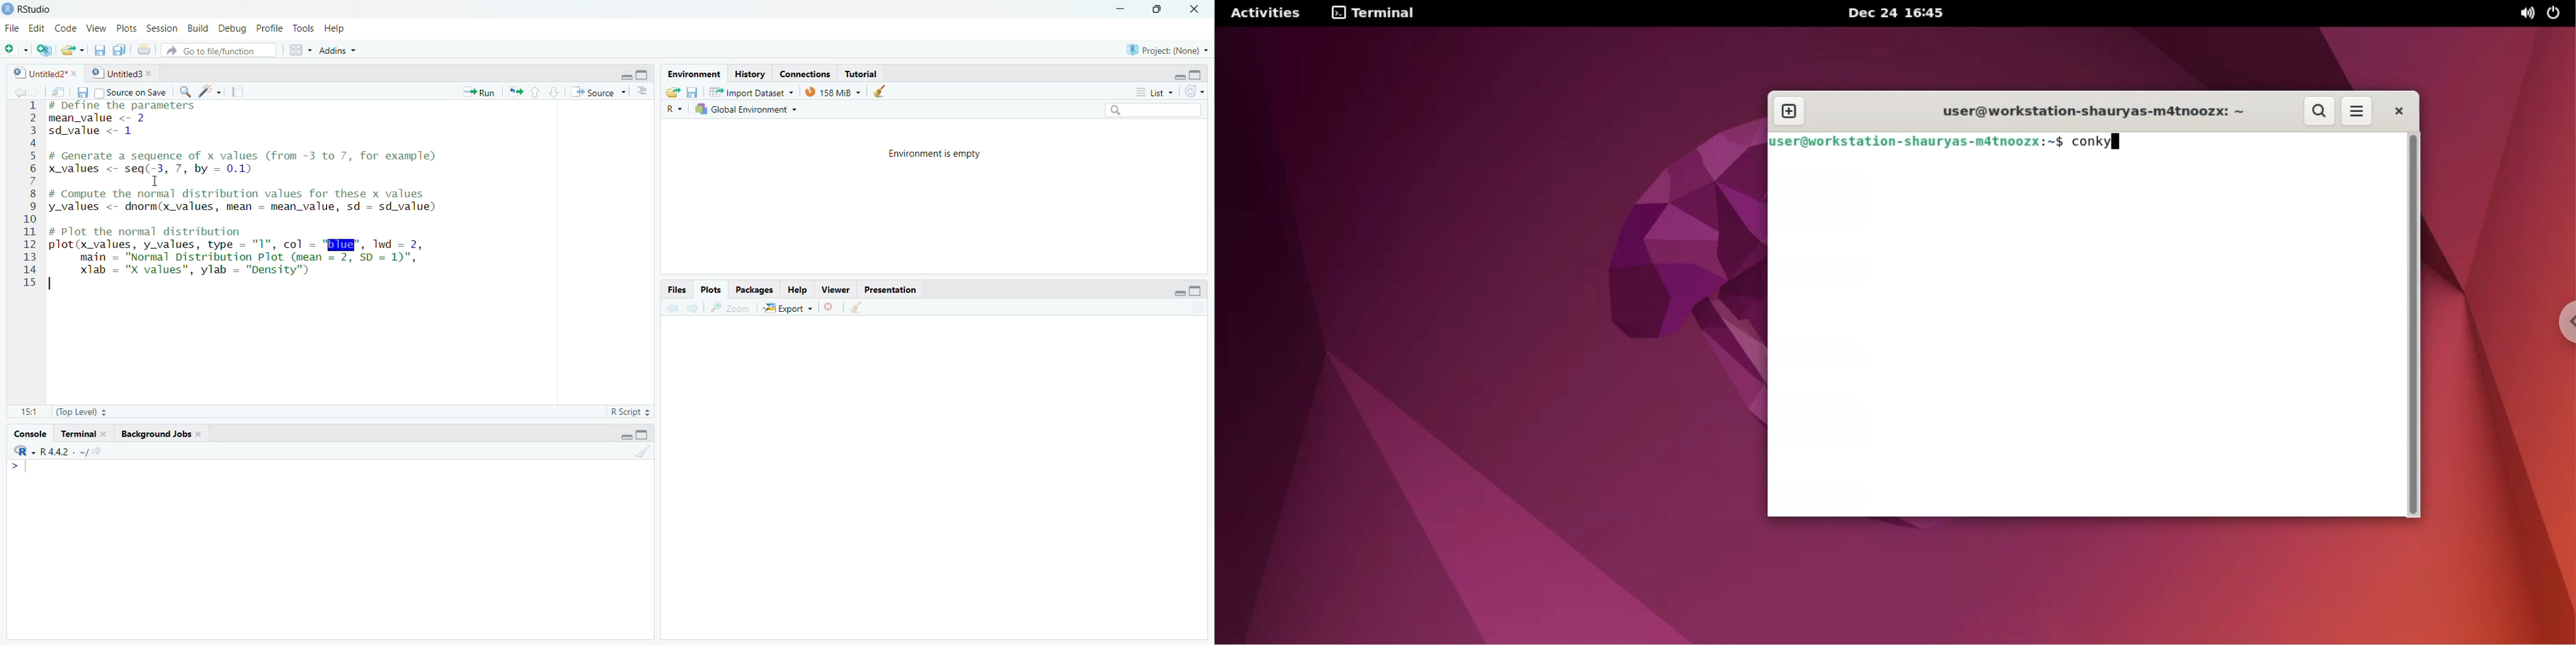 This screenshot has height=672, width=2576. What do you see at coordinates (542, 91) in the screenshot?
I see `` at bounding box center [542, 91].